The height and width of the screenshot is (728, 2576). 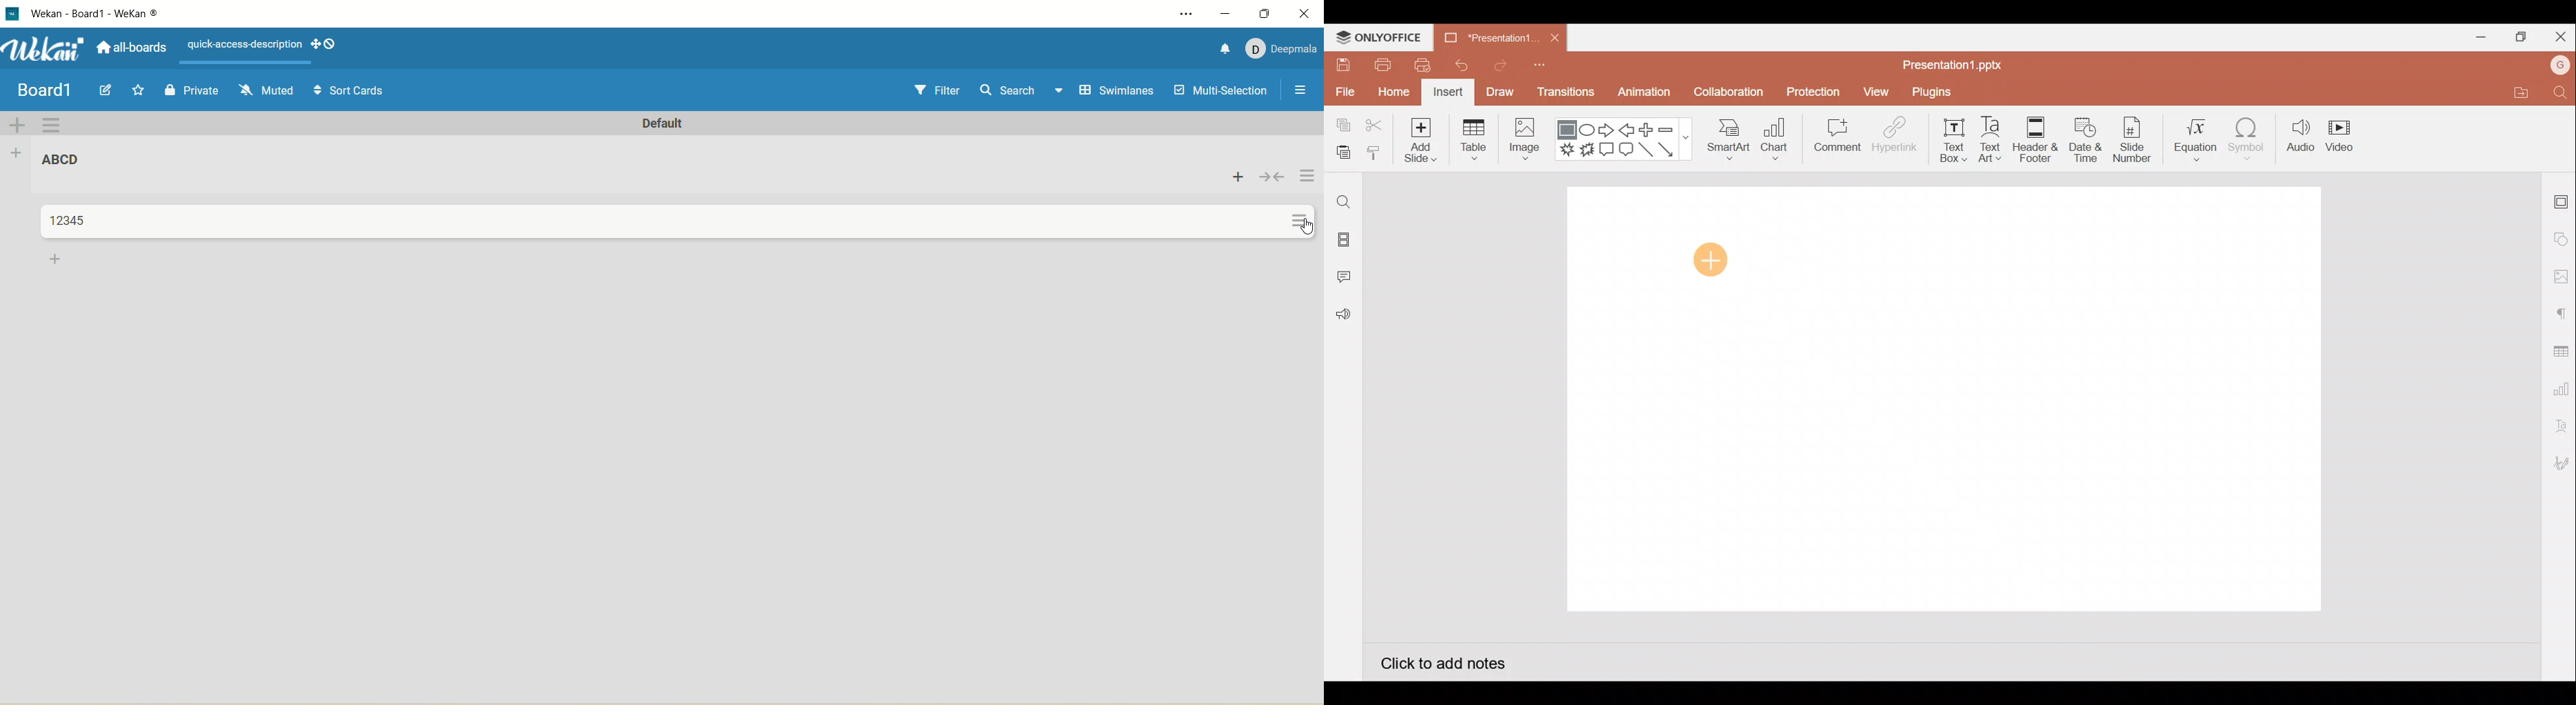 I want to click on Table settings, so click(x=2558, y=350).